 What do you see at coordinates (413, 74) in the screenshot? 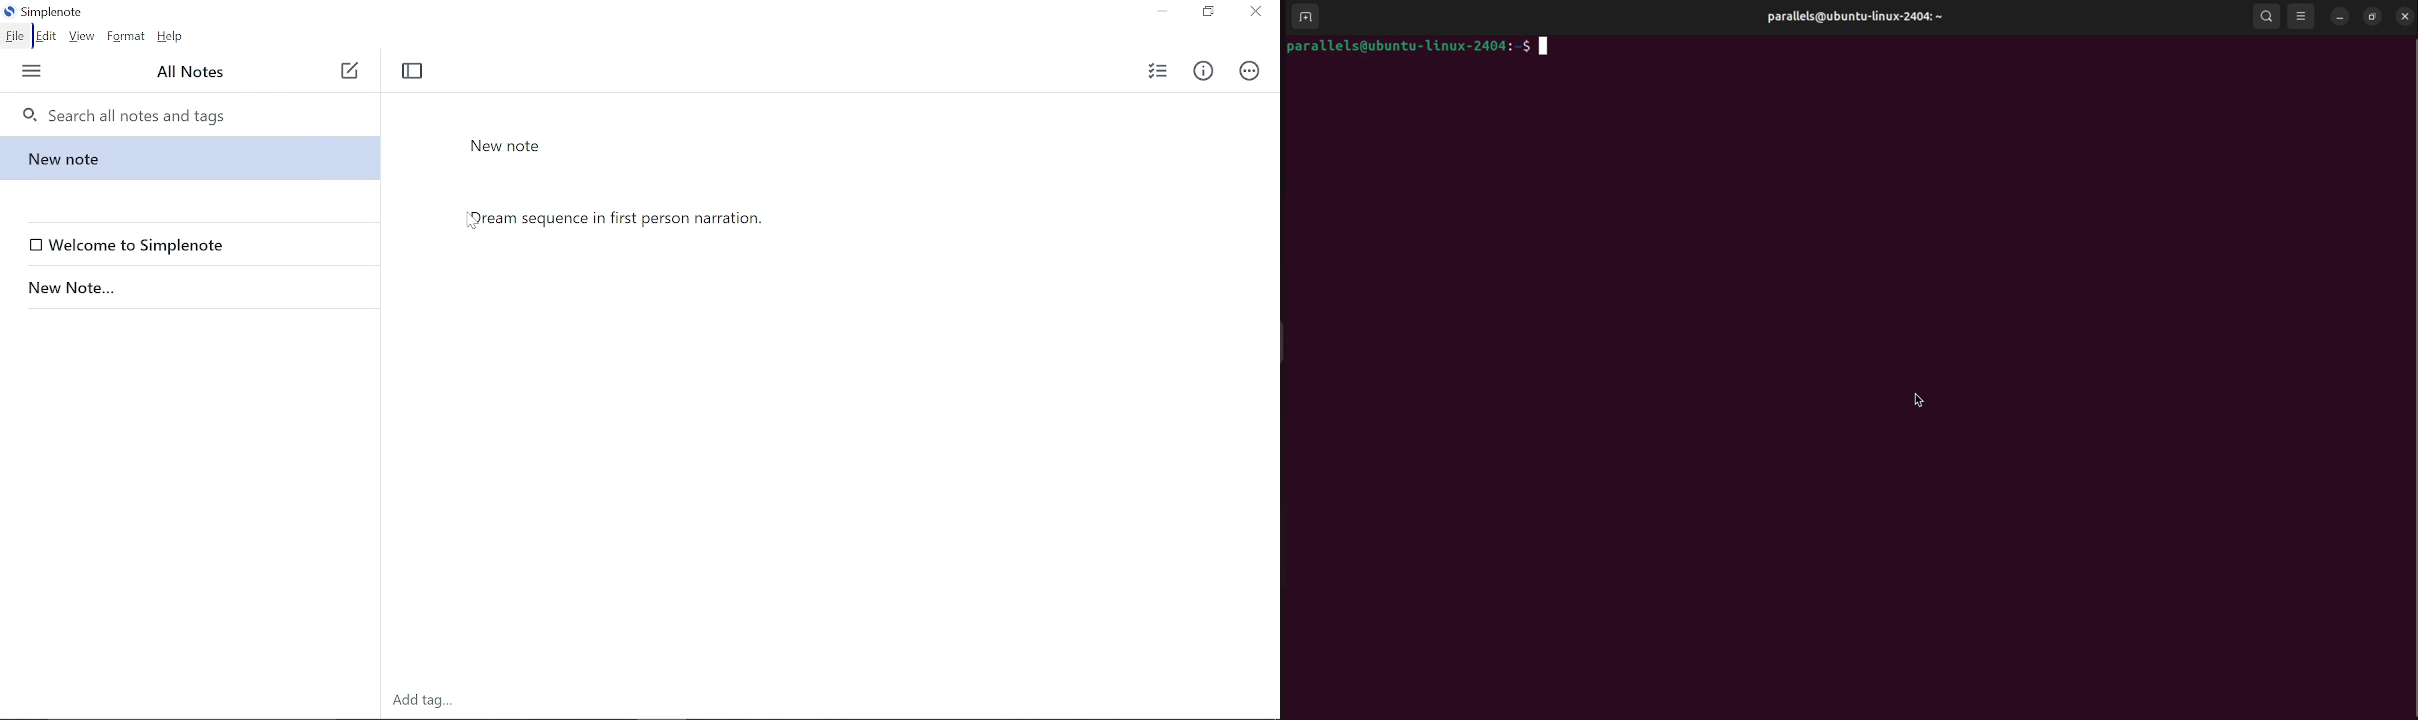
I see `Toggle focus mode` at bounding box center [413, 74].